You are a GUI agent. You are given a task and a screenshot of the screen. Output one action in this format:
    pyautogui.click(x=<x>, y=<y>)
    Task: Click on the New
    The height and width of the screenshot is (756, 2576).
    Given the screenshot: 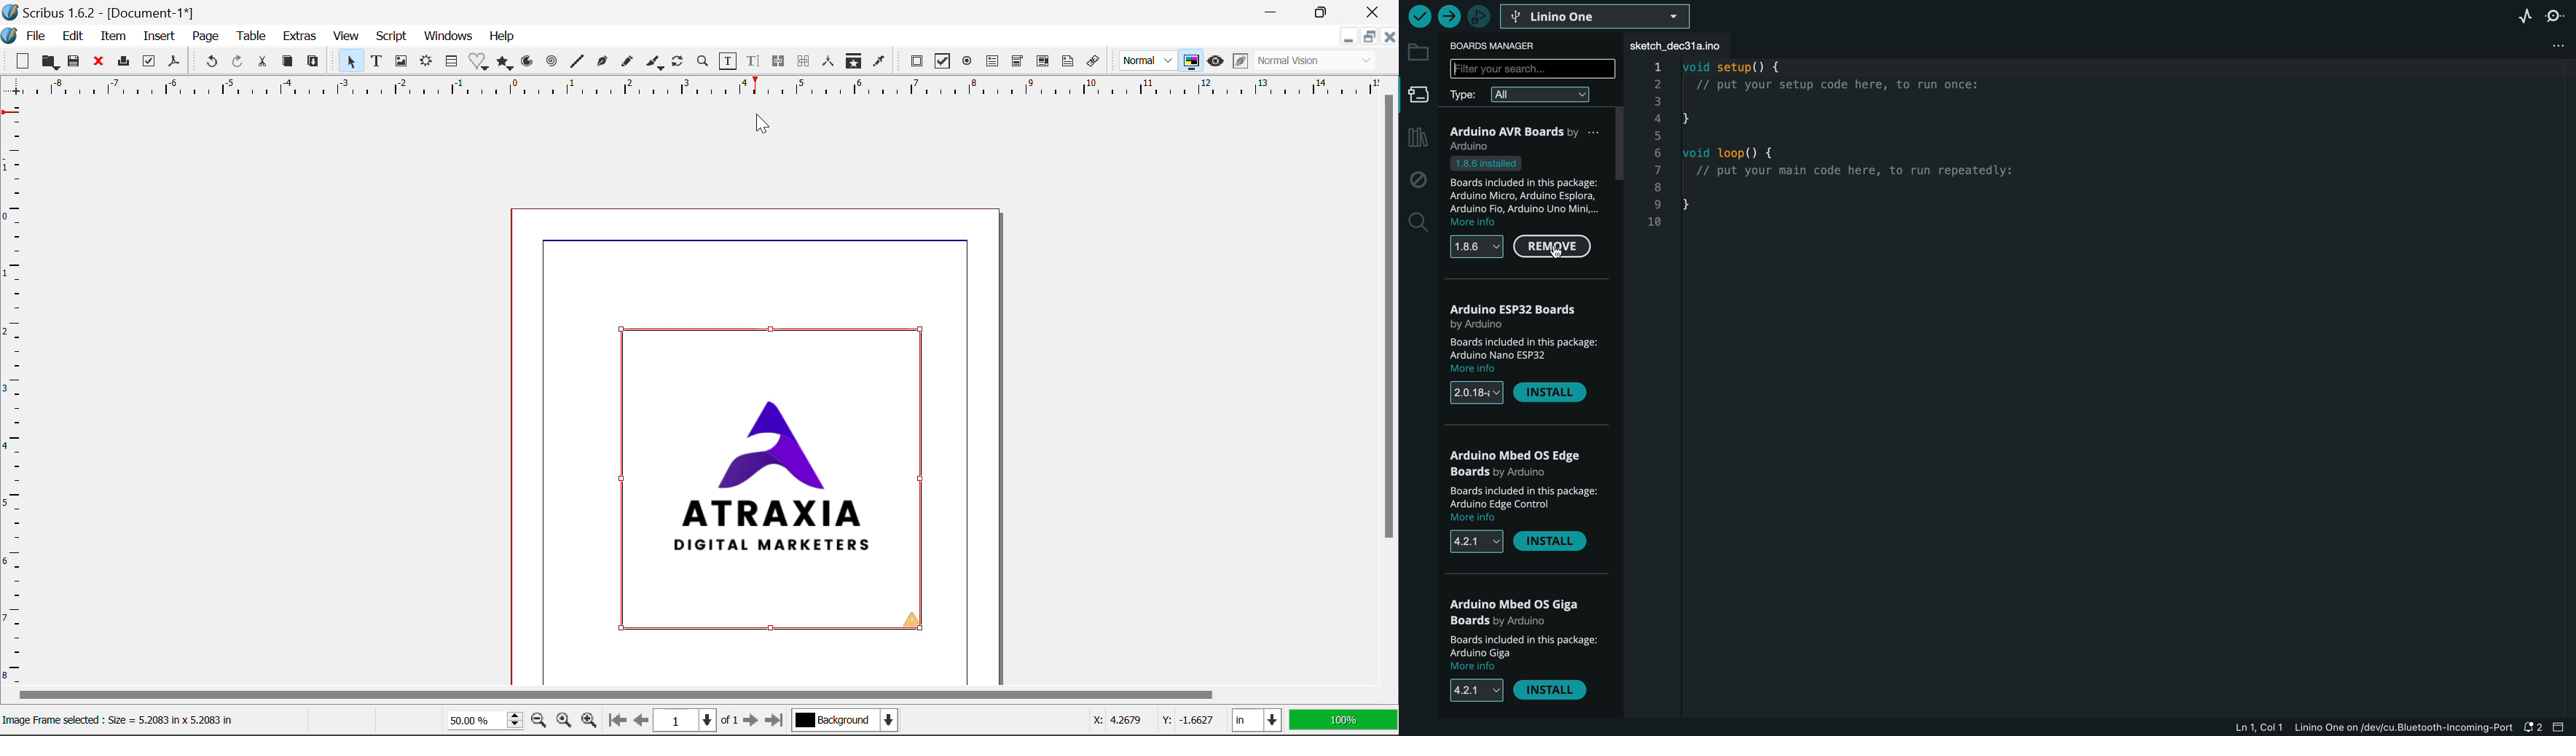 What is the action you would take?
    pyautogui.click(x=22, y=60)
    